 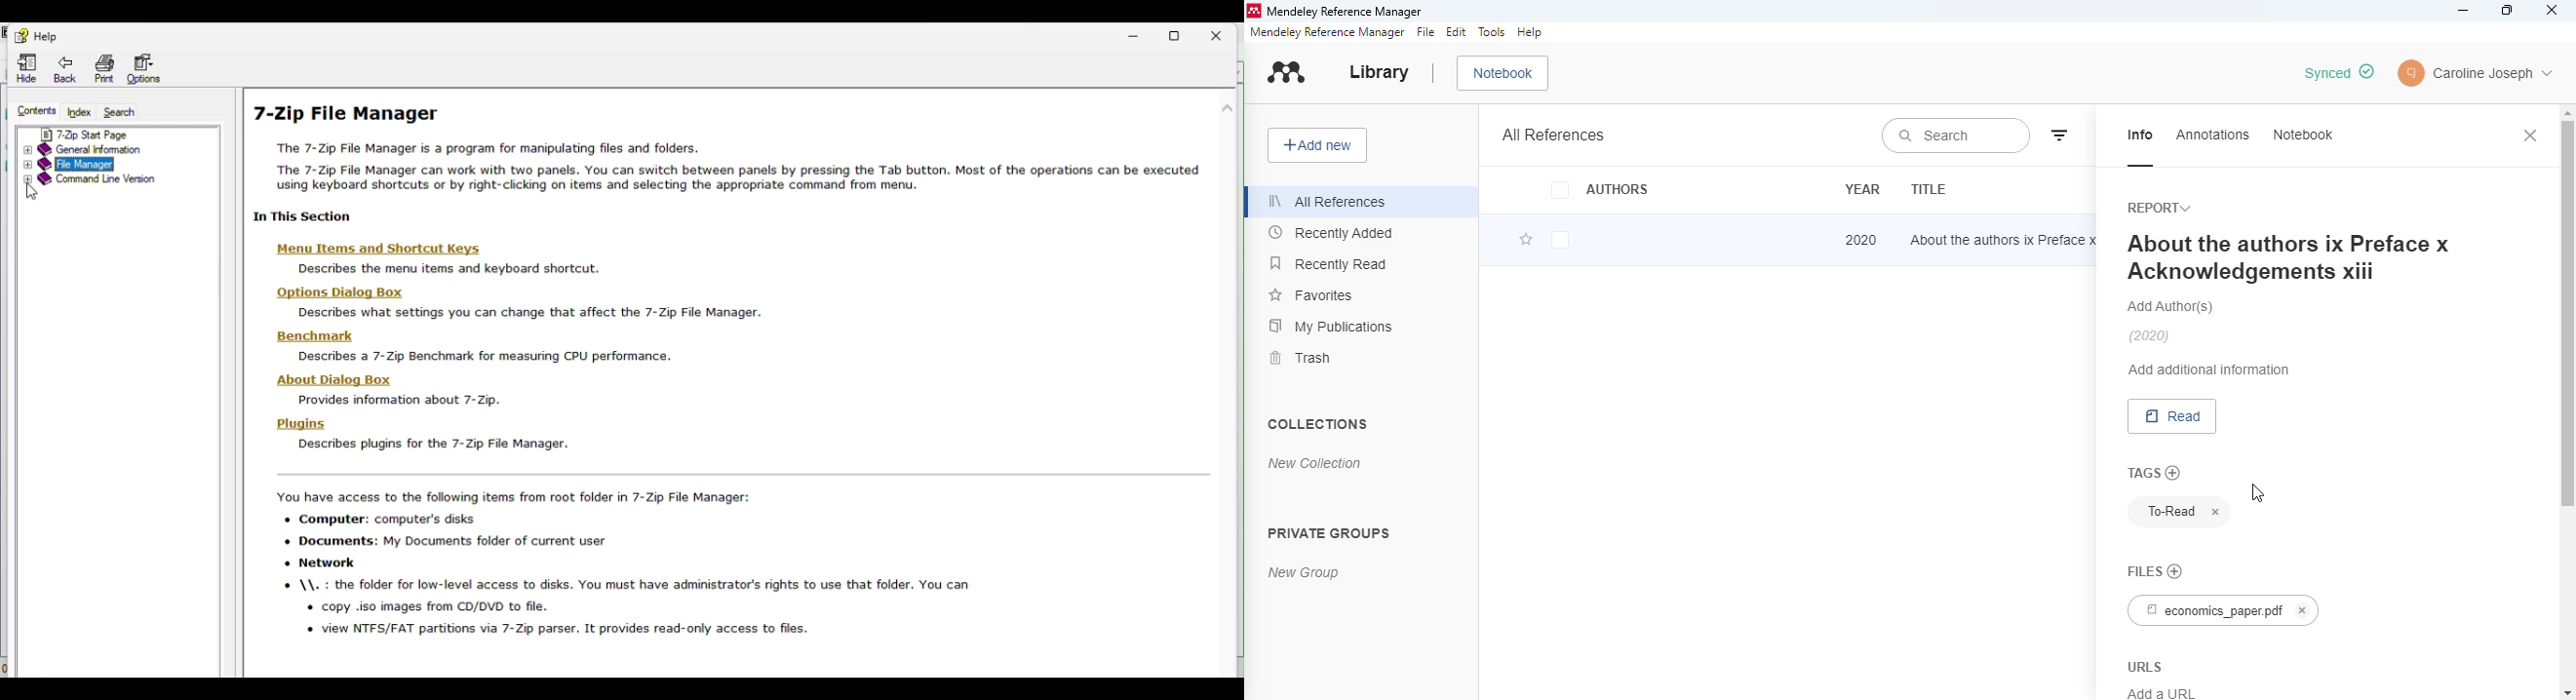 What do you see at coordinates (1554, 135) in the screenshot?
I see `all references` at bounding box center [1554, 135].